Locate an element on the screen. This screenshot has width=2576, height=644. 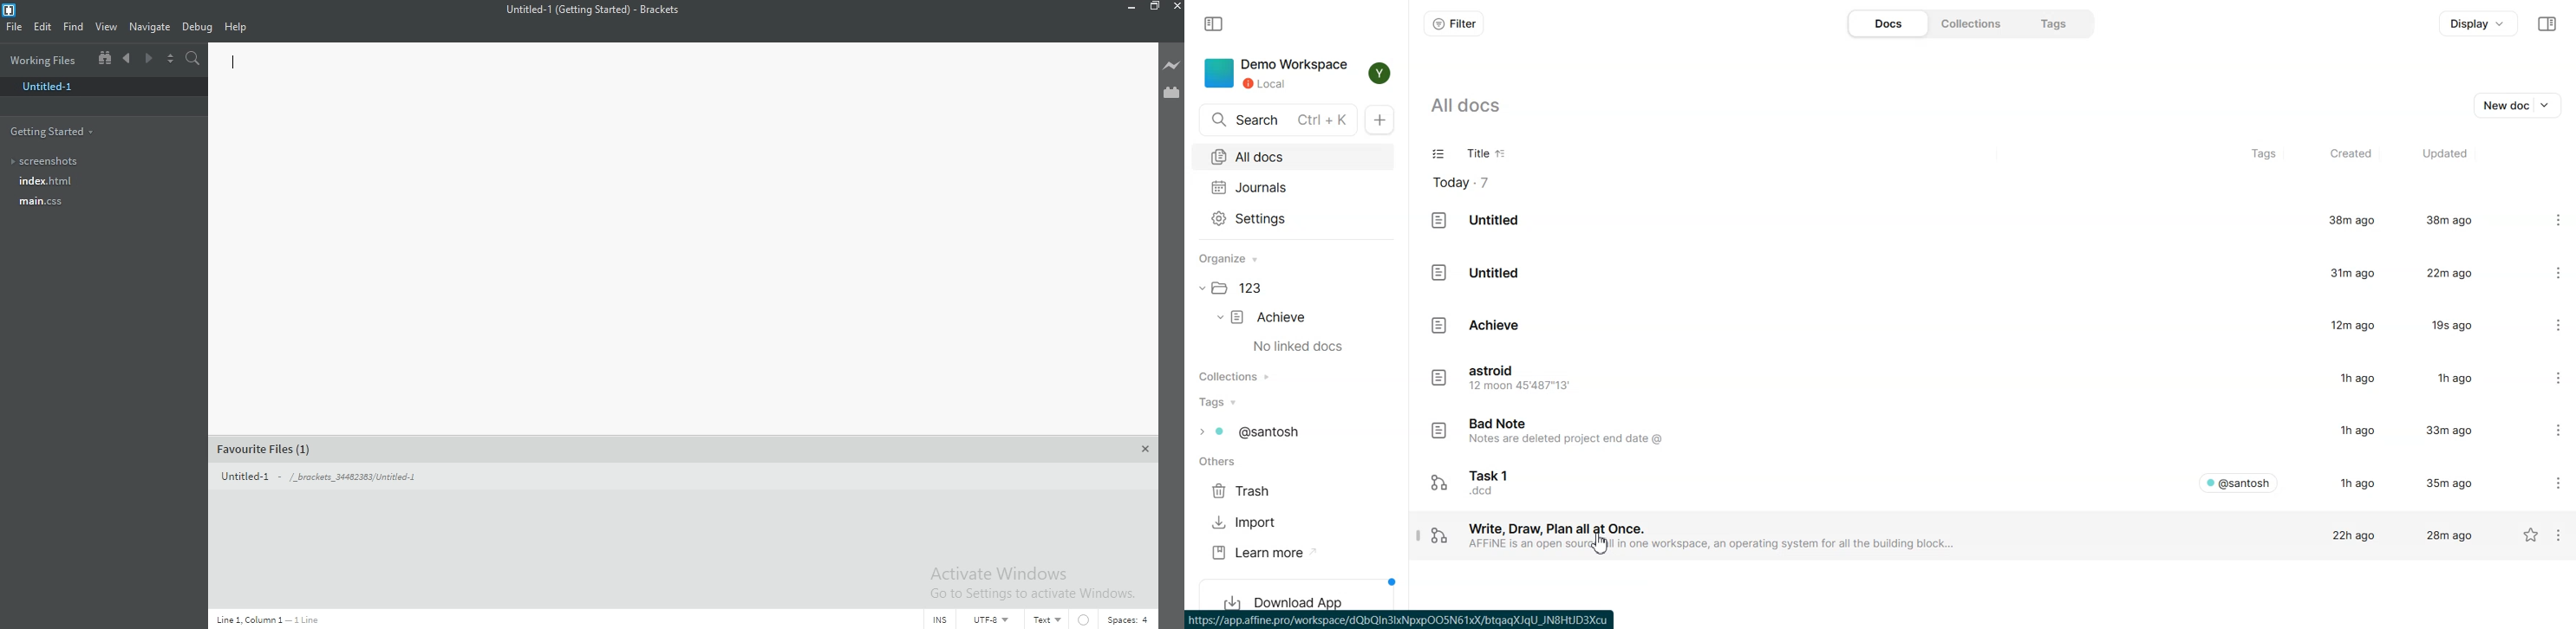
Settings is located at coordinates (2548, 379).